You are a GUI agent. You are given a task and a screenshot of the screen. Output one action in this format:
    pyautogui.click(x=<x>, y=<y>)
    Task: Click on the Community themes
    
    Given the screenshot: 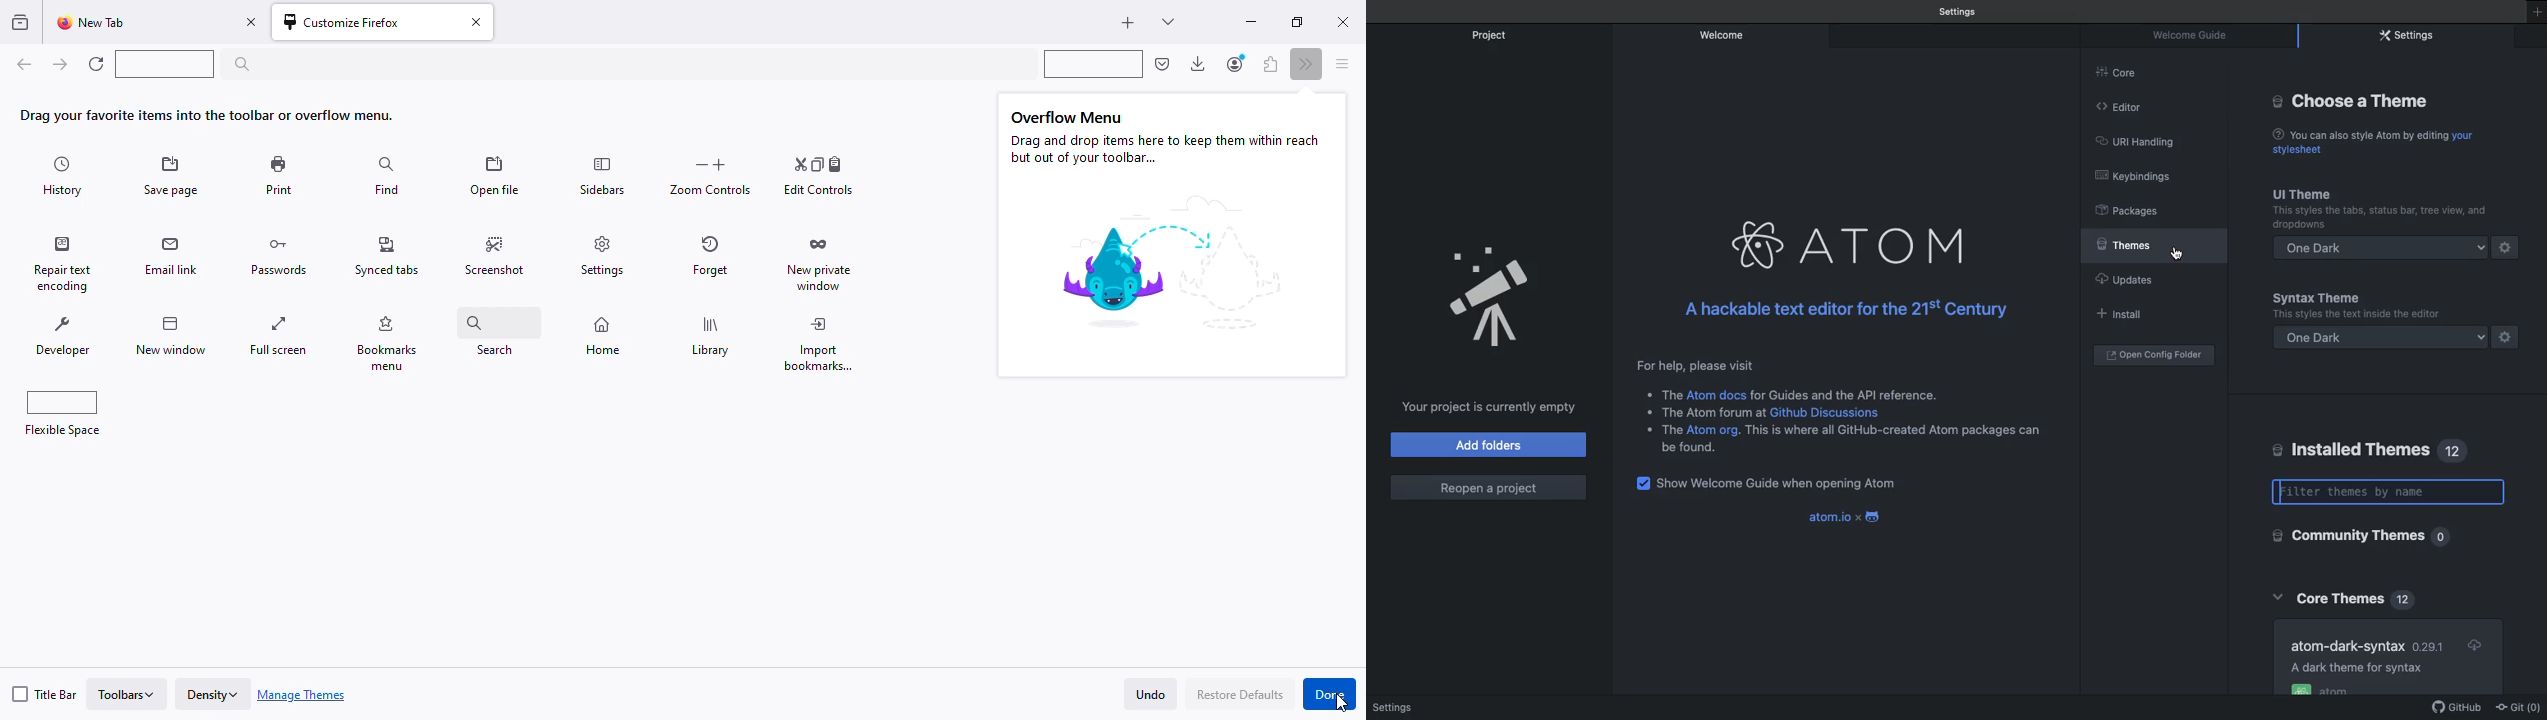 What is the action you would take?
    pyautogui.click(x=2361, y=538)
    